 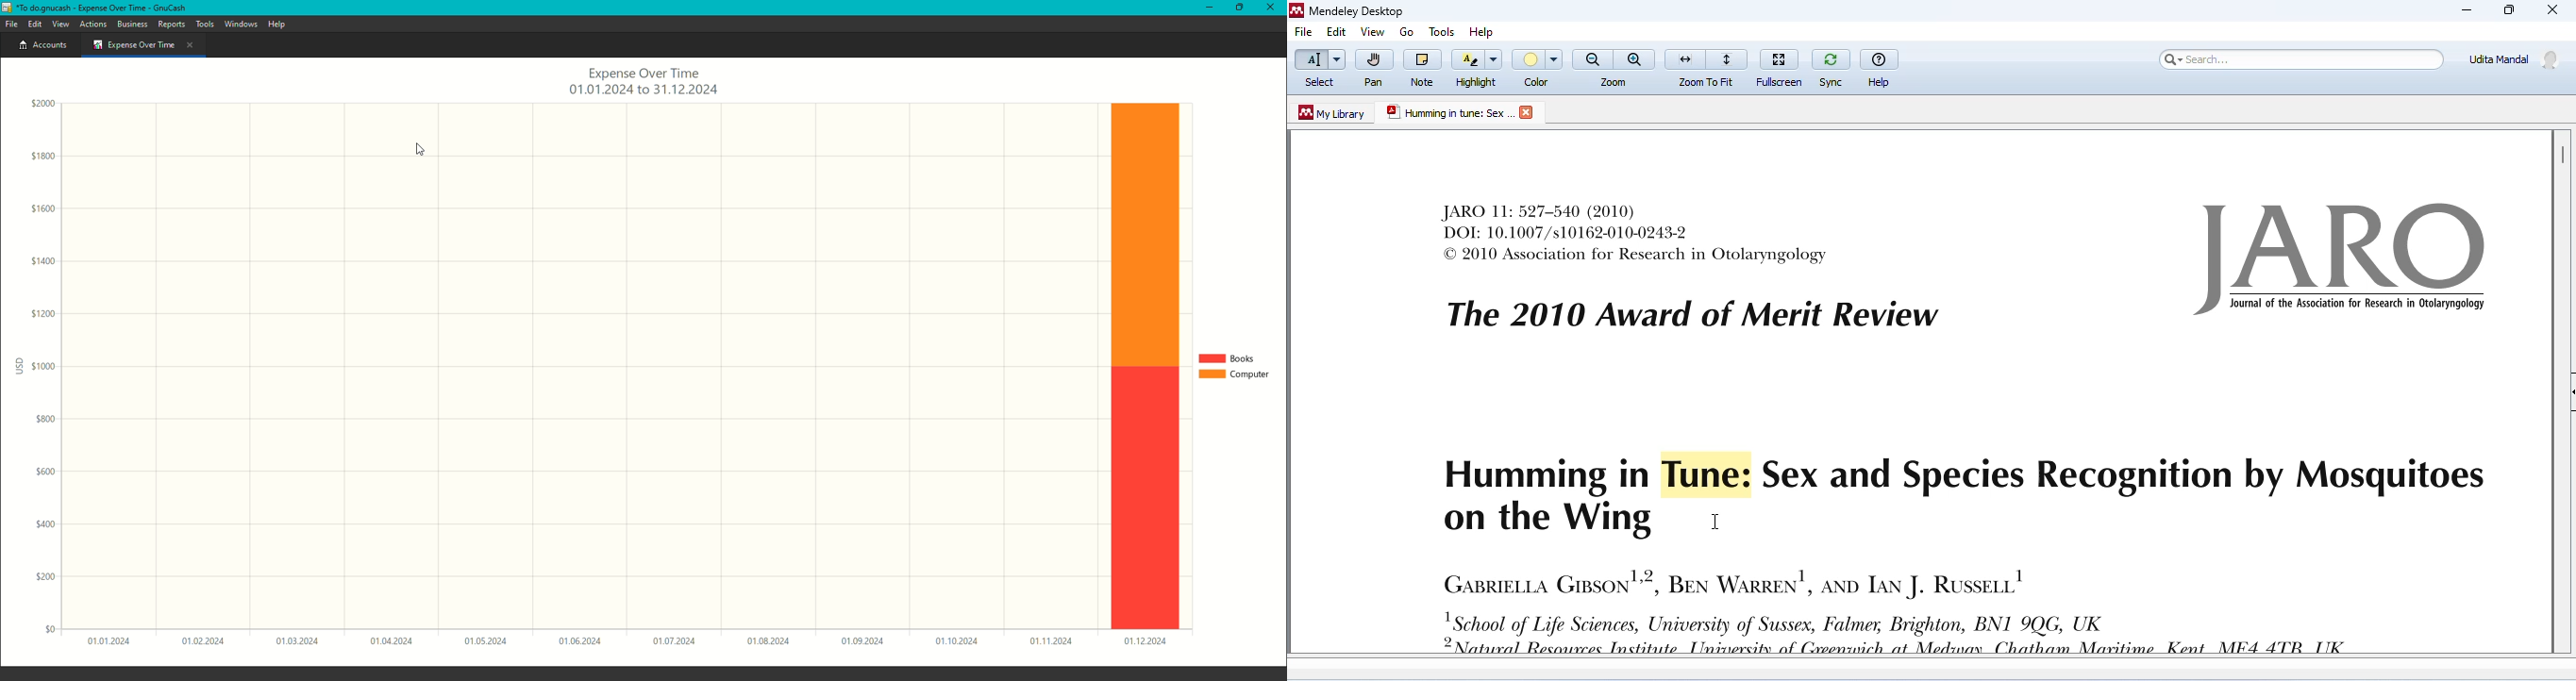 What do you see at coordinates (1304, 33) in the screenshot?
I see `file` at bounding box center [1304, 33].